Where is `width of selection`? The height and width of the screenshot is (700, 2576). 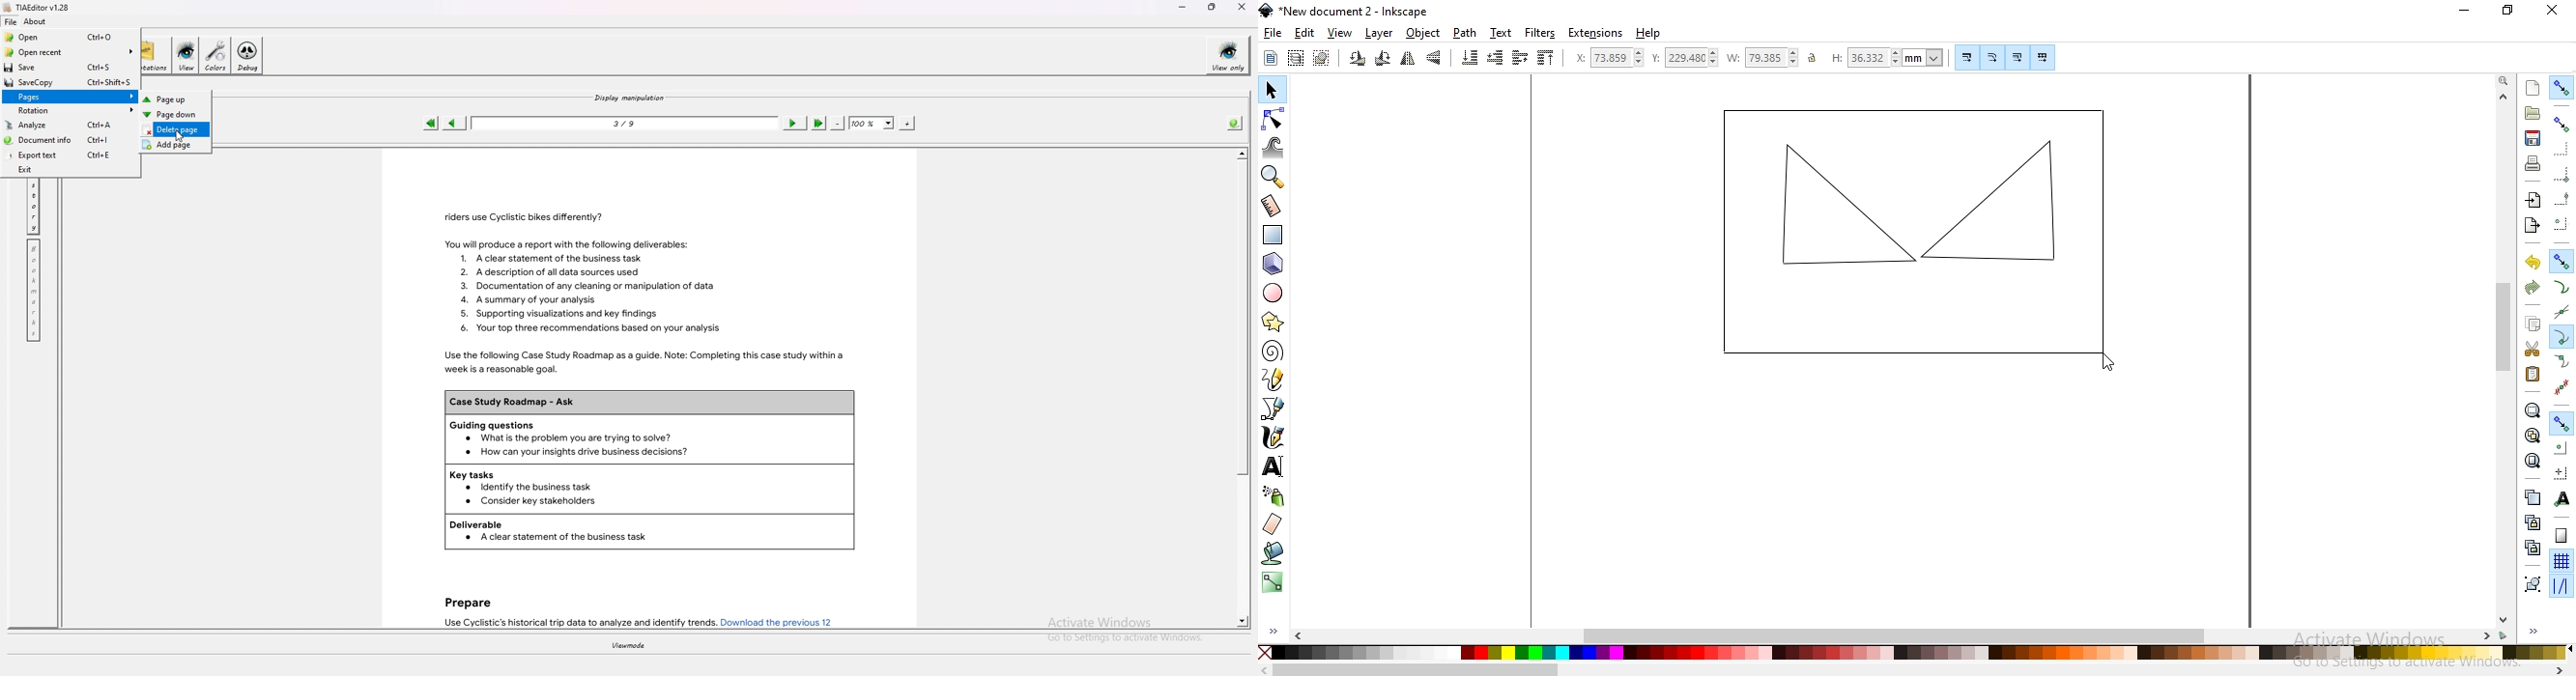 width of selection is located at coordinates (1765, 57).